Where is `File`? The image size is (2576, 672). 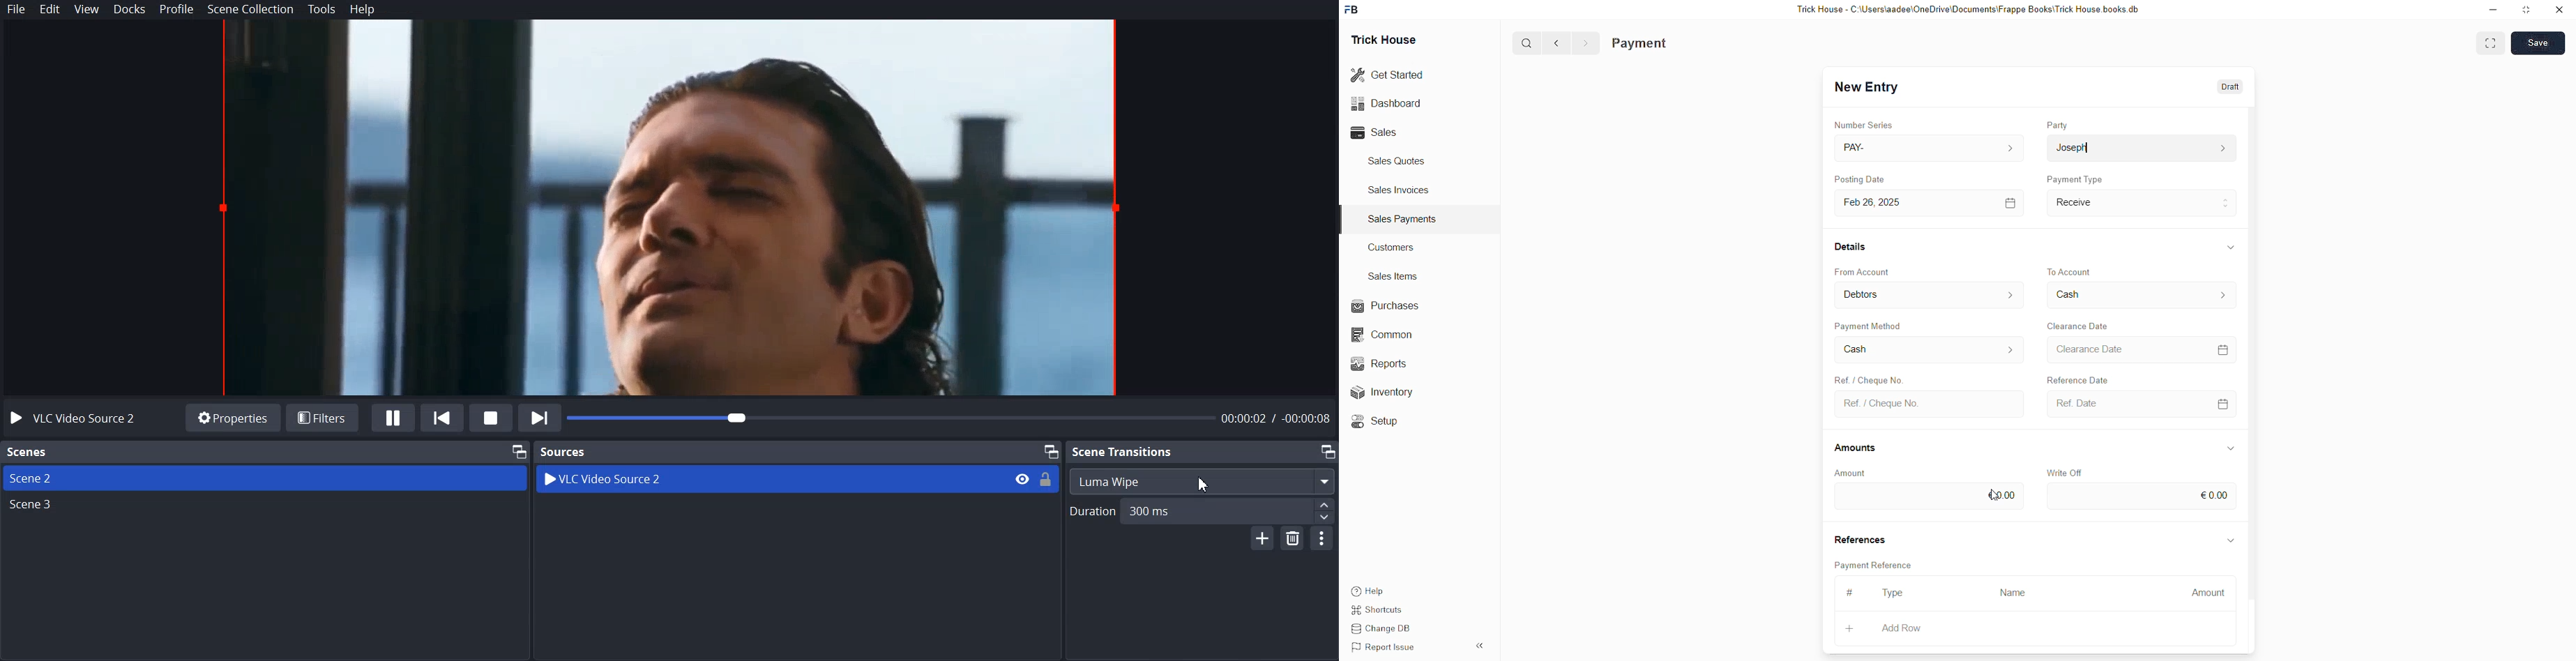
File is located at coordinates (17, 9).